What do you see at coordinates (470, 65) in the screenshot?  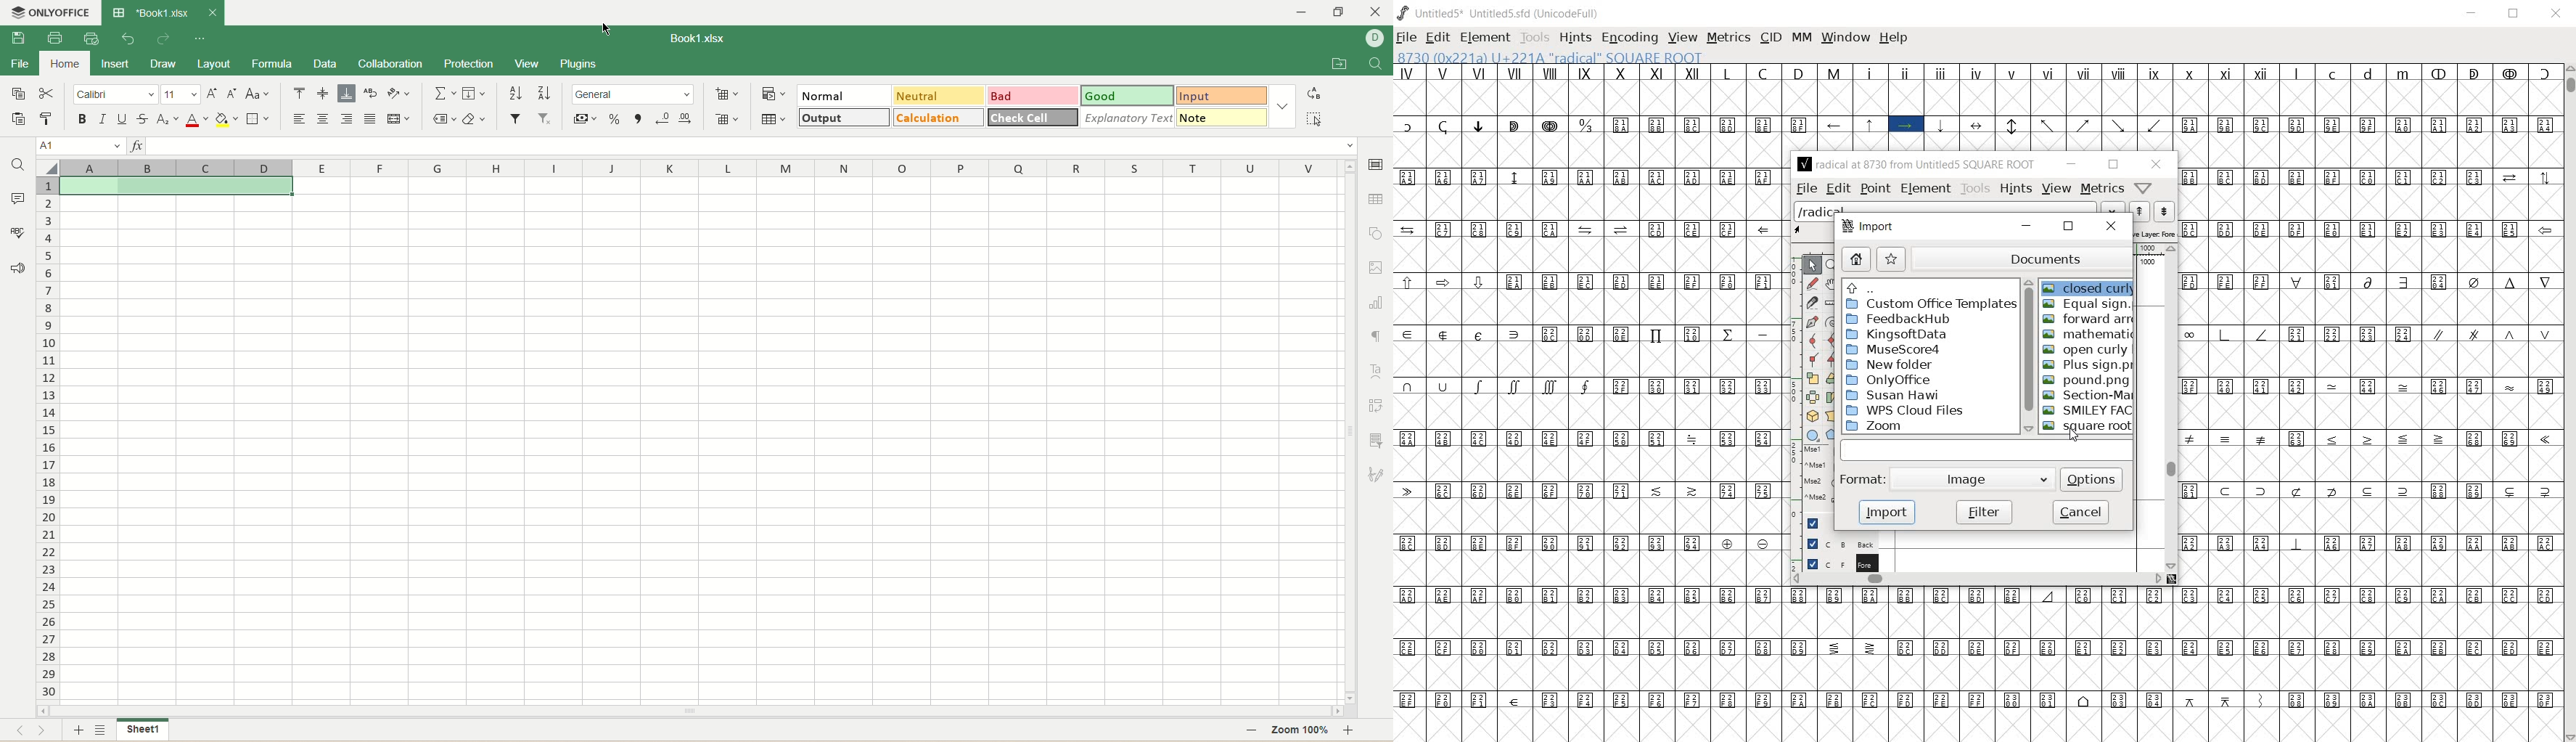 I see `protection` at bounding box center [470, 65].